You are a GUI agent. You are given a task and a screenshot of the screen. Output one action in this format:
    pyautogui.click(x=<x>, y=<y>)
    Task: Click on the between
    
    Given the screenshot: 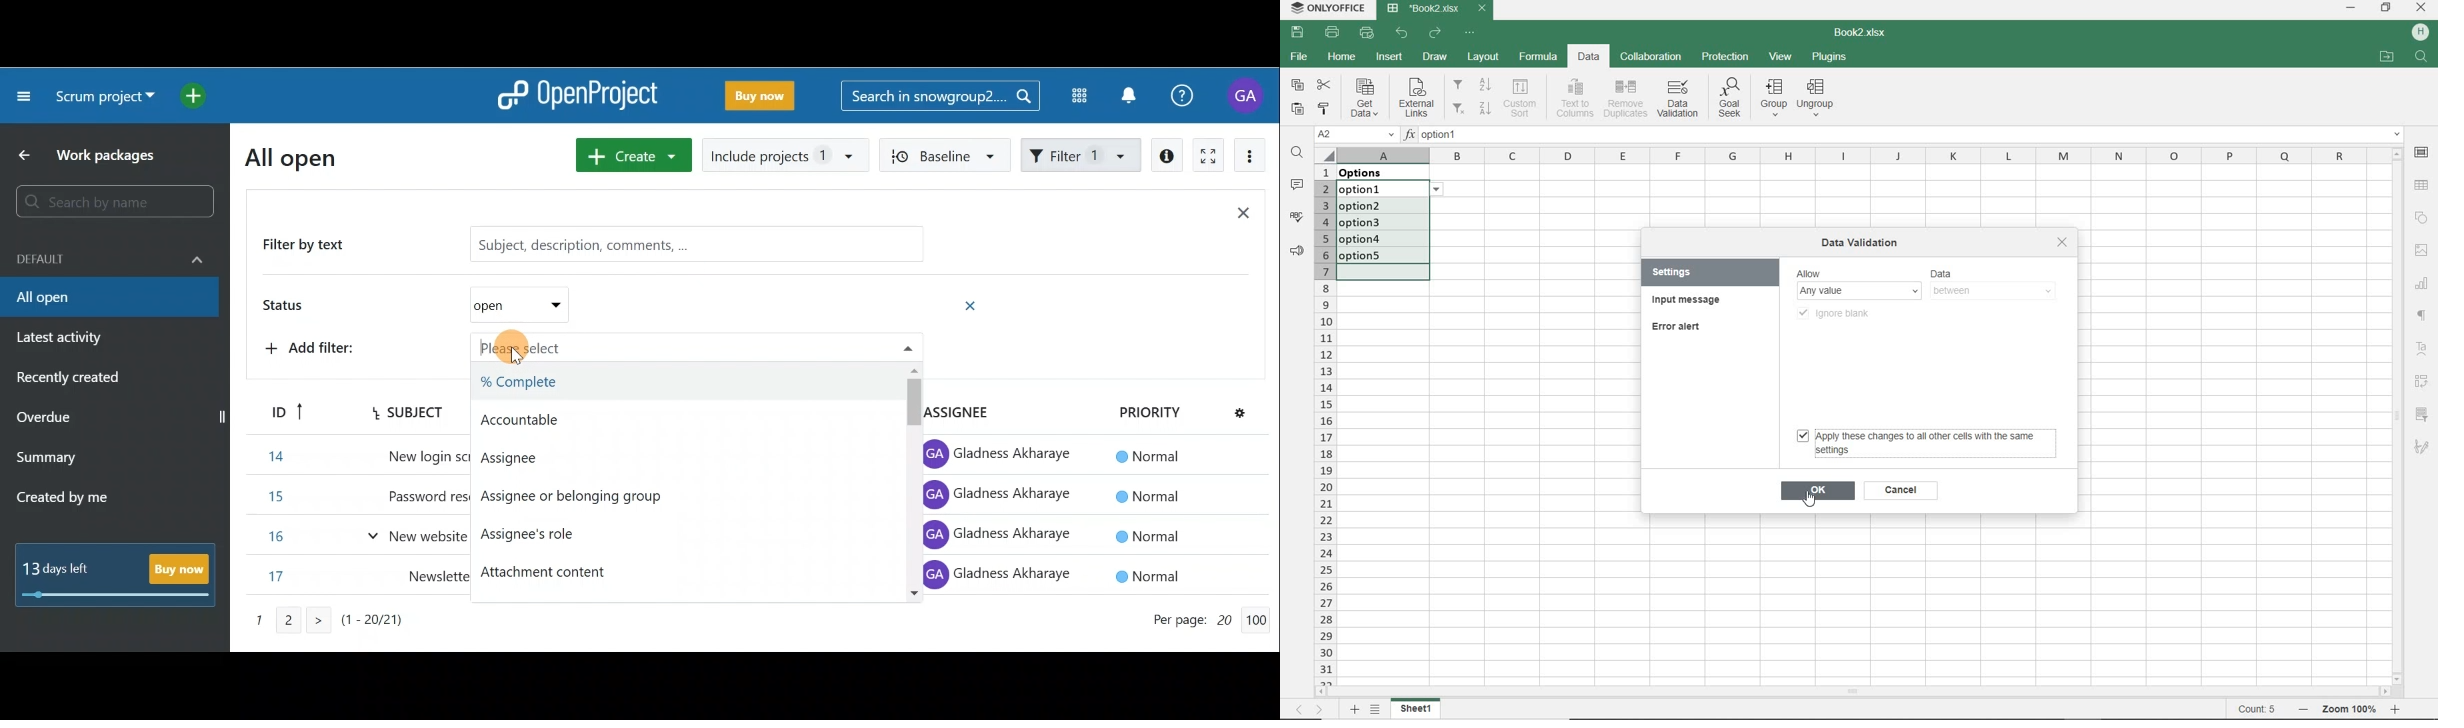 What is the action you would take?
    pyautogui.click(x=1991, y=291)
    